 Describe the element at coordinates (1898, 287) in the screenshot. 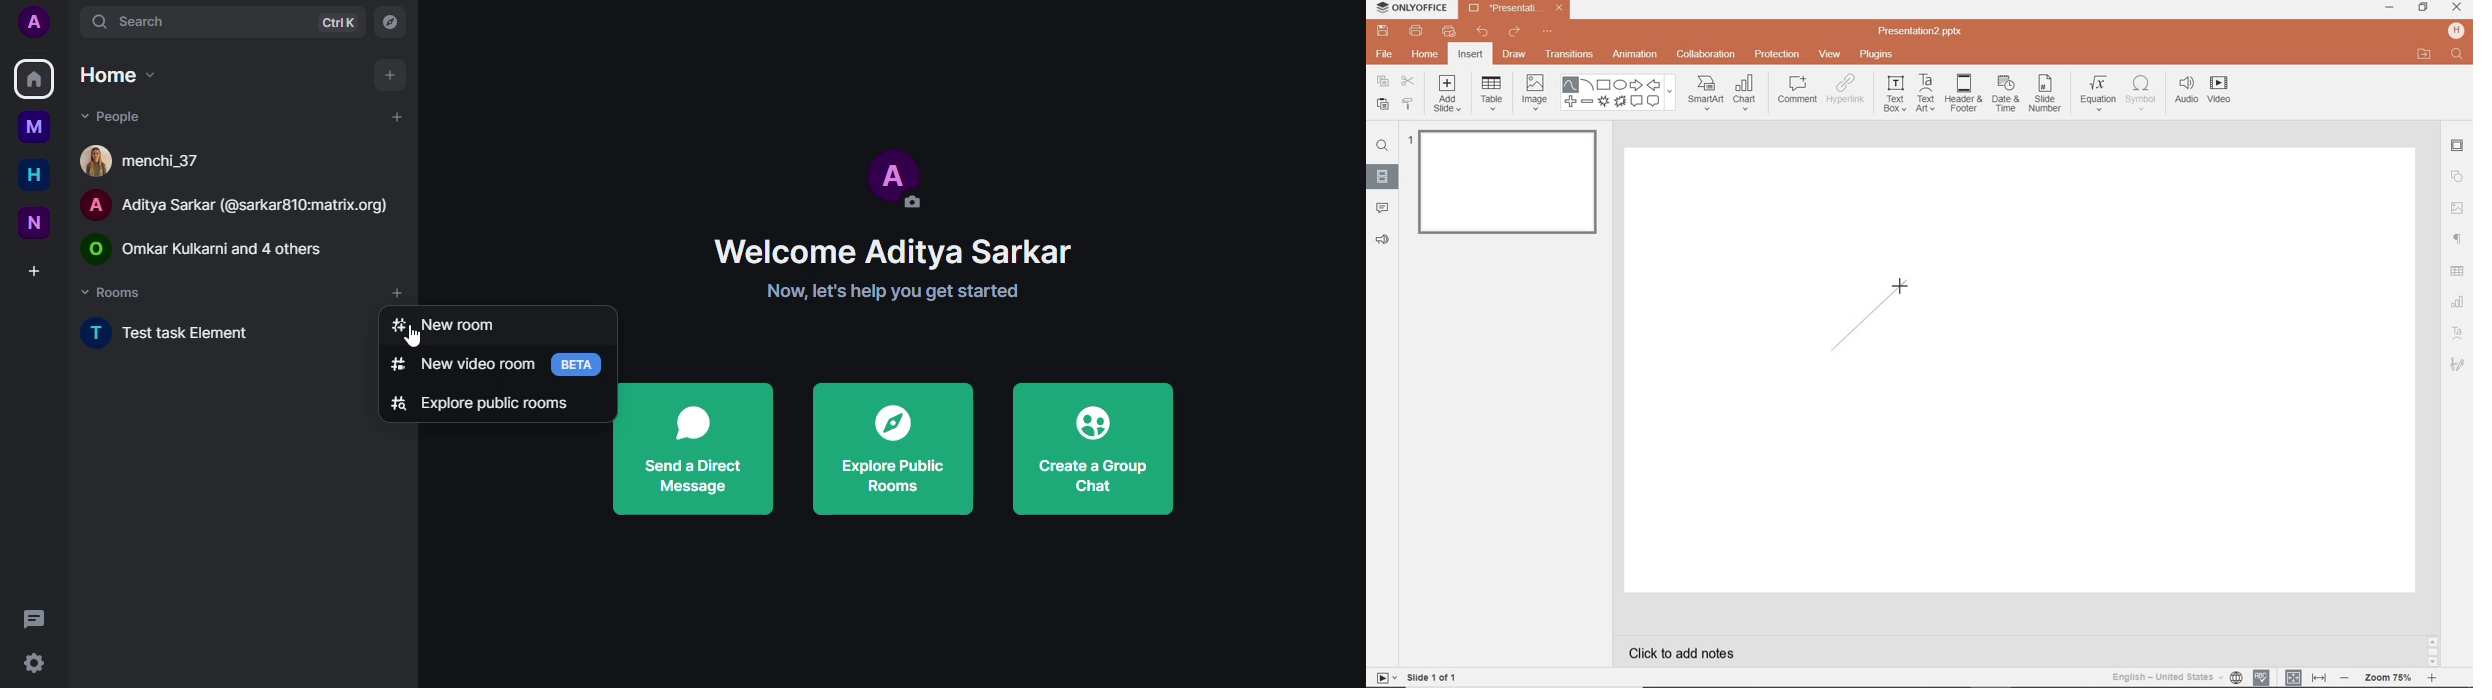

I see `cursor` at that location.